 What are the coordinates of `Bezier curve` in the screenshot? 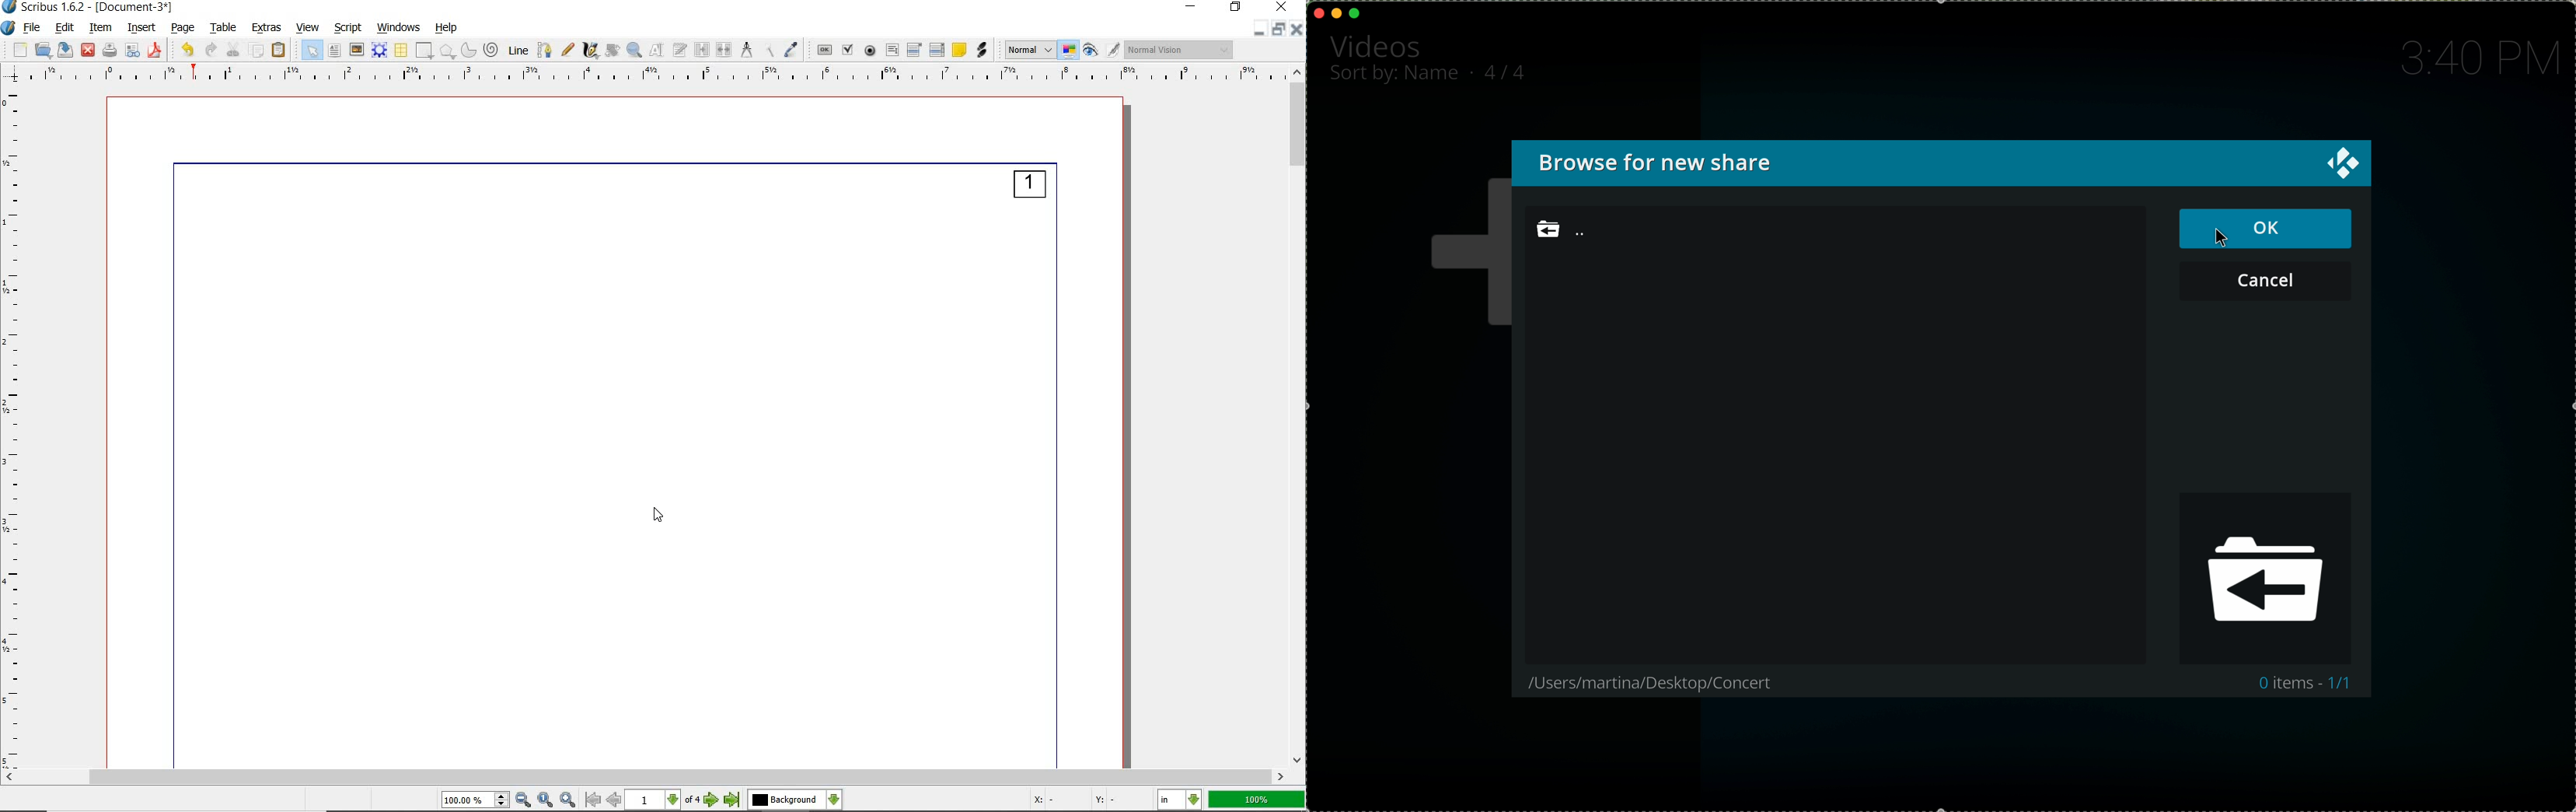 It's located at (545, 50).